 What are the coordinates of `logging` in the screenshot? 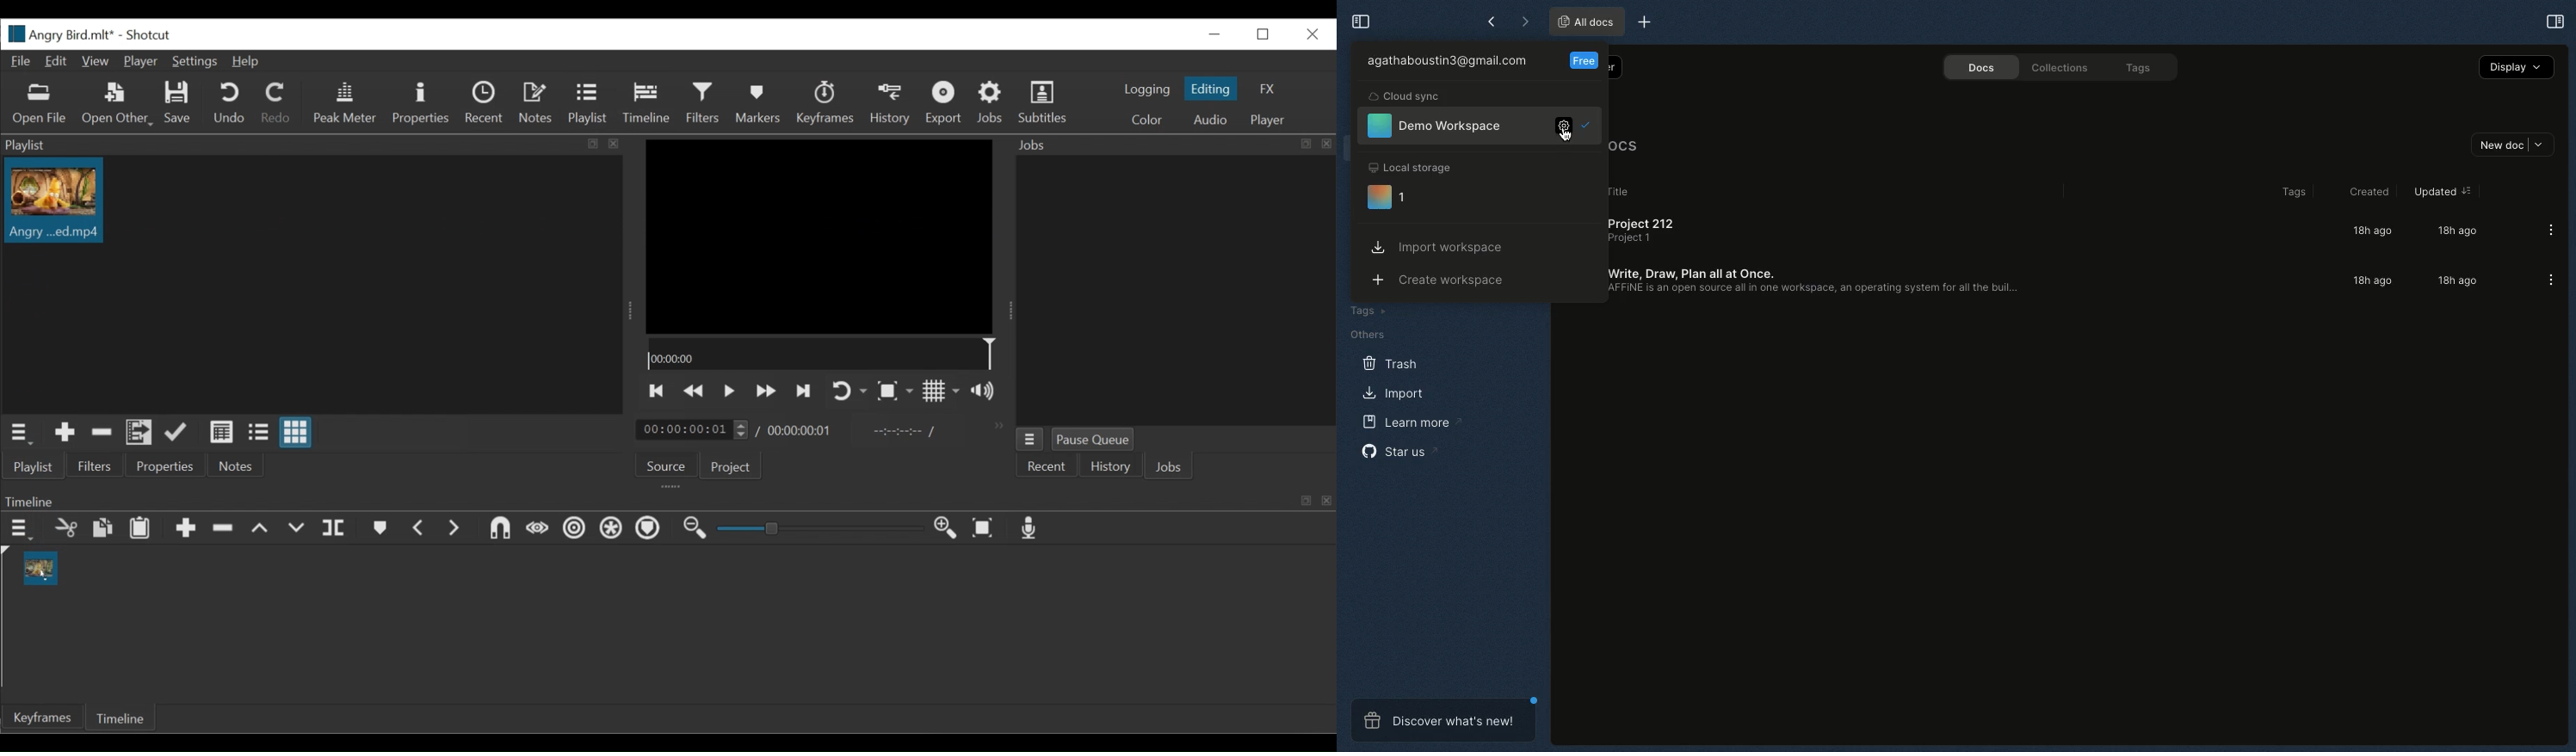 It's located at (1146, 90).